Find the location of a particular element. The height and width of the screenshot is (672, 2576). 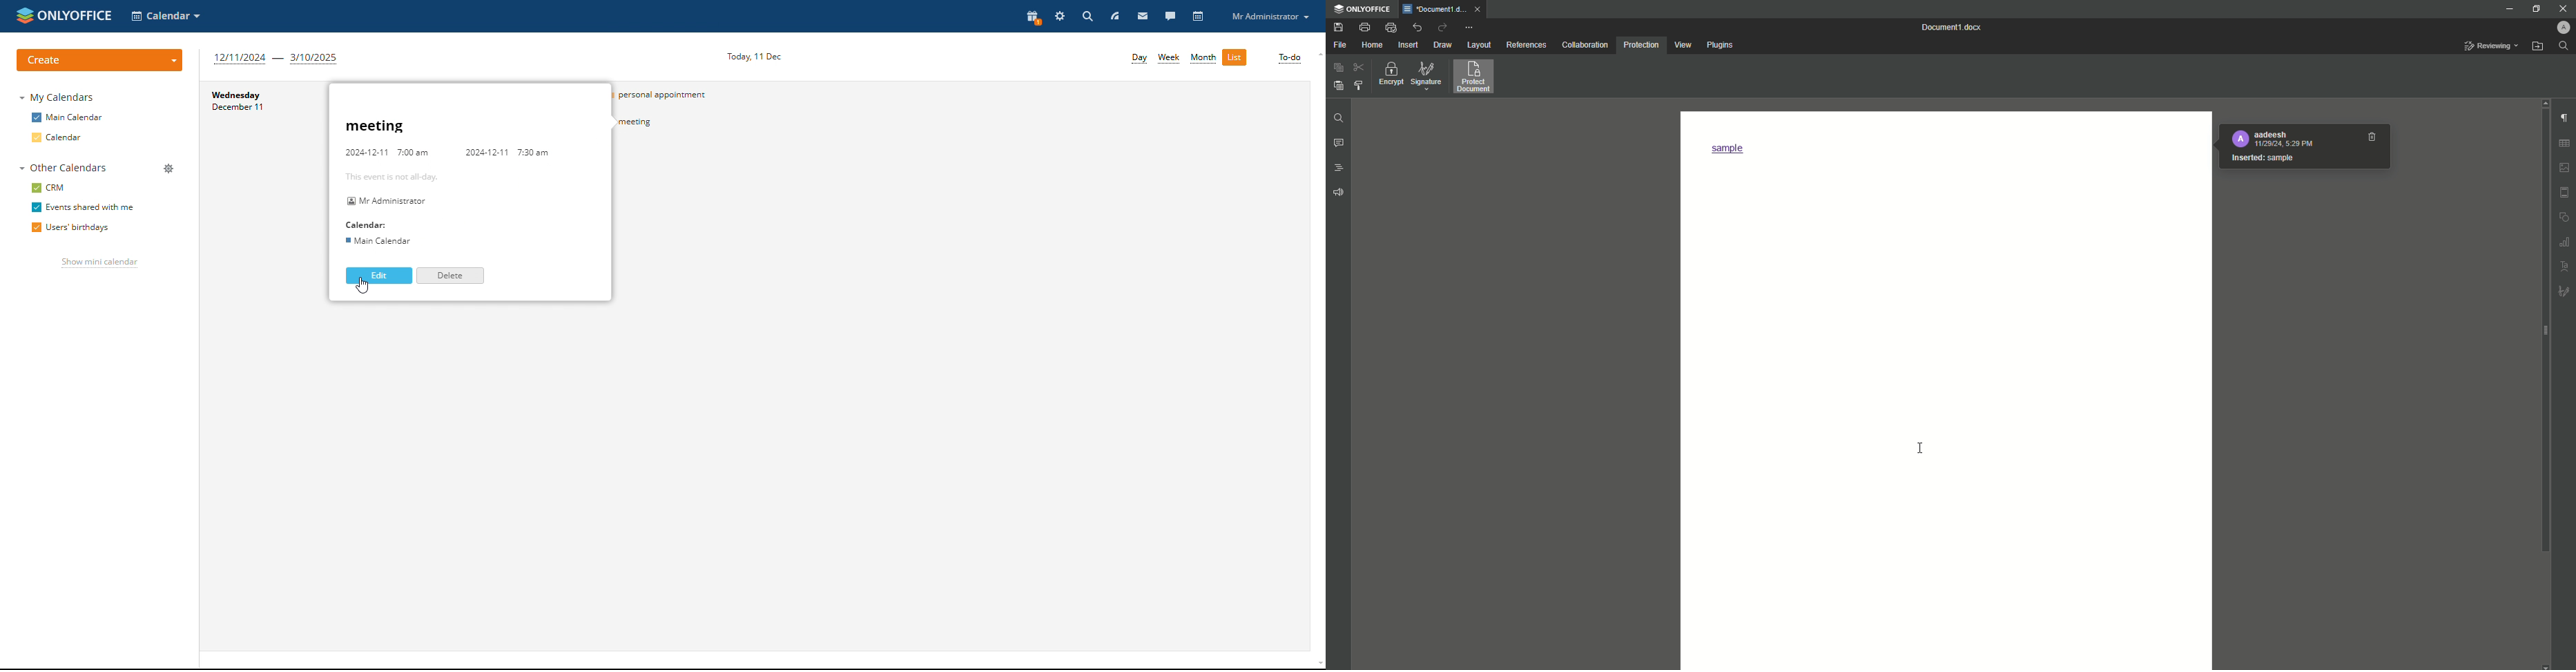

Paste is located at coordinates (1337, 70).